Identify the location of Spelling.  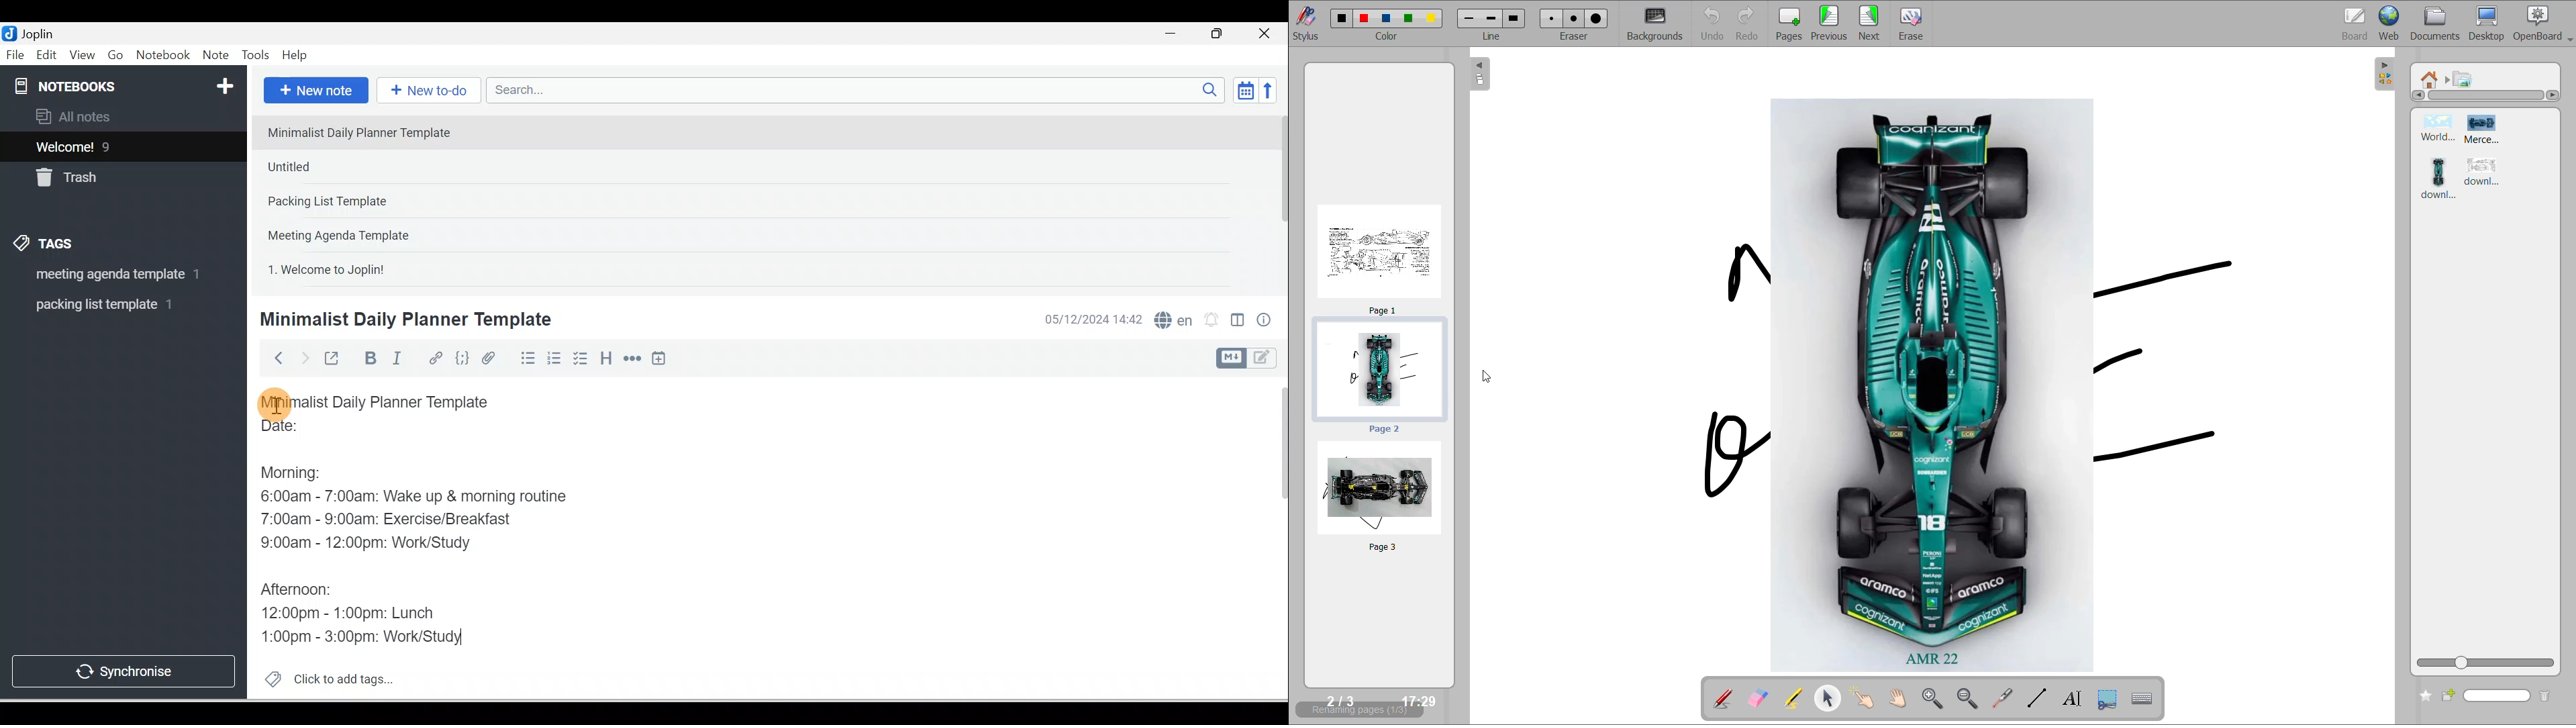
(1171, 318).